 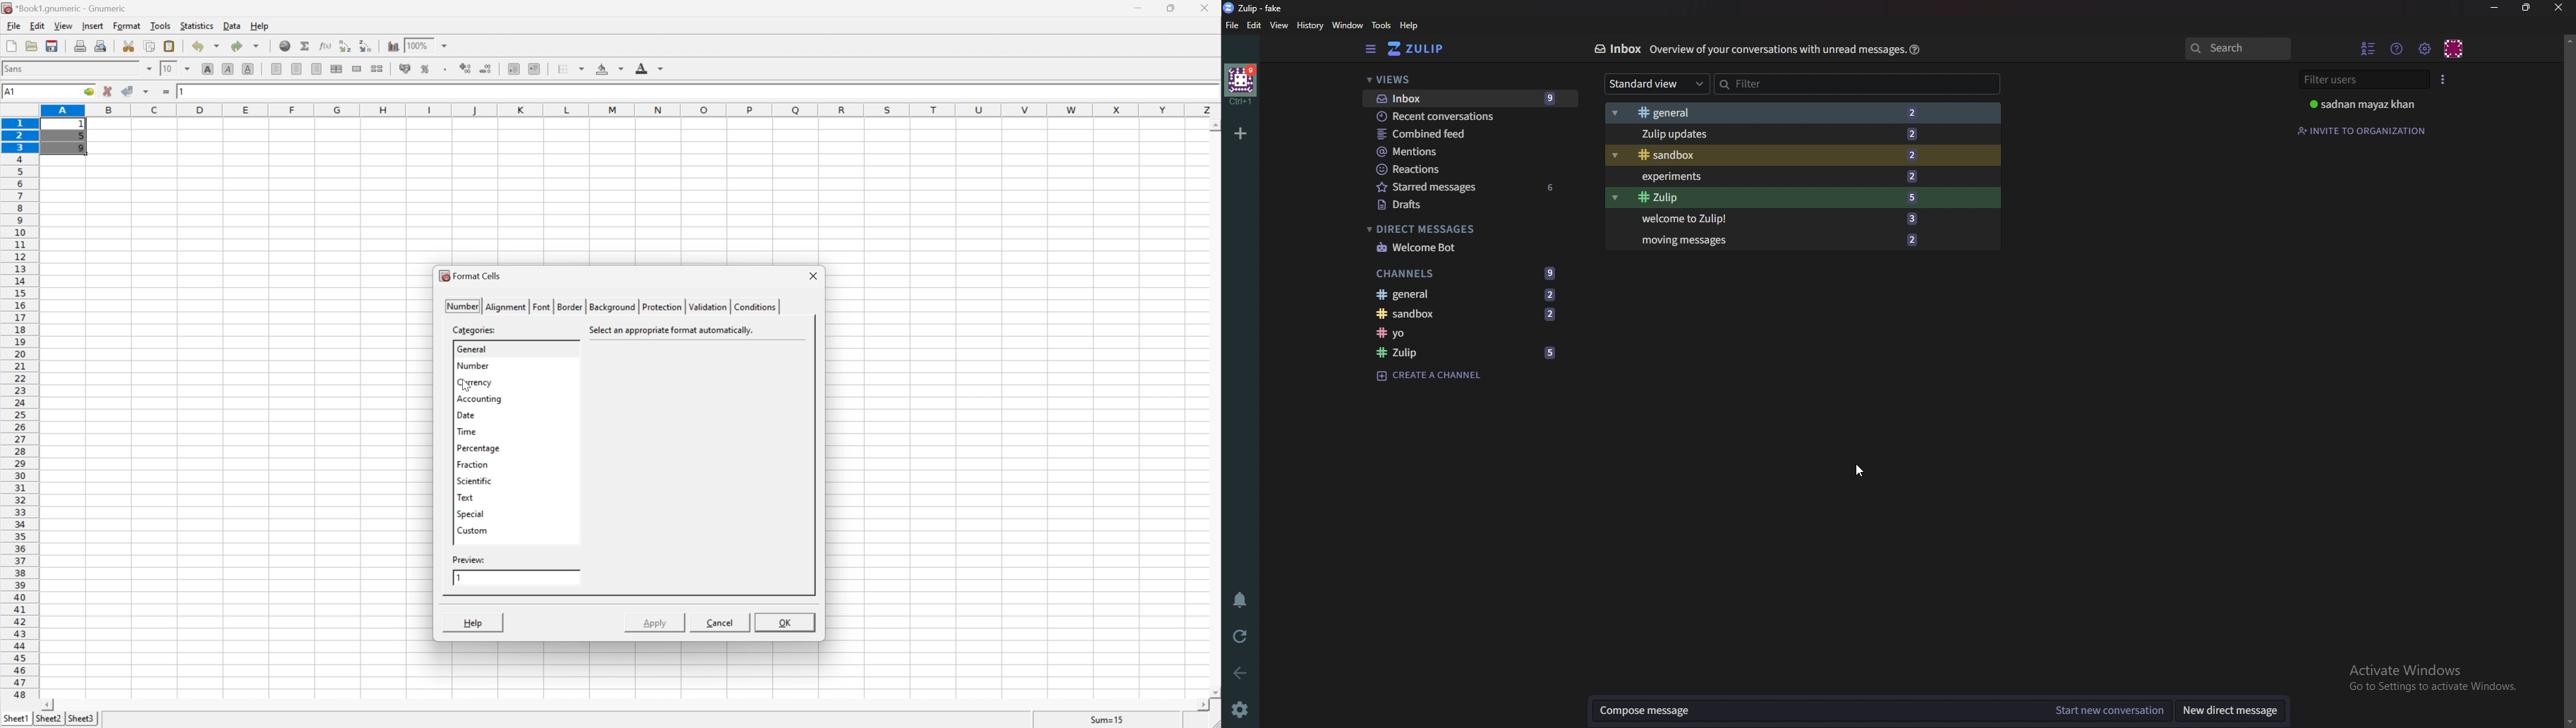 I want to click on general, so click(x=1471, y=294).